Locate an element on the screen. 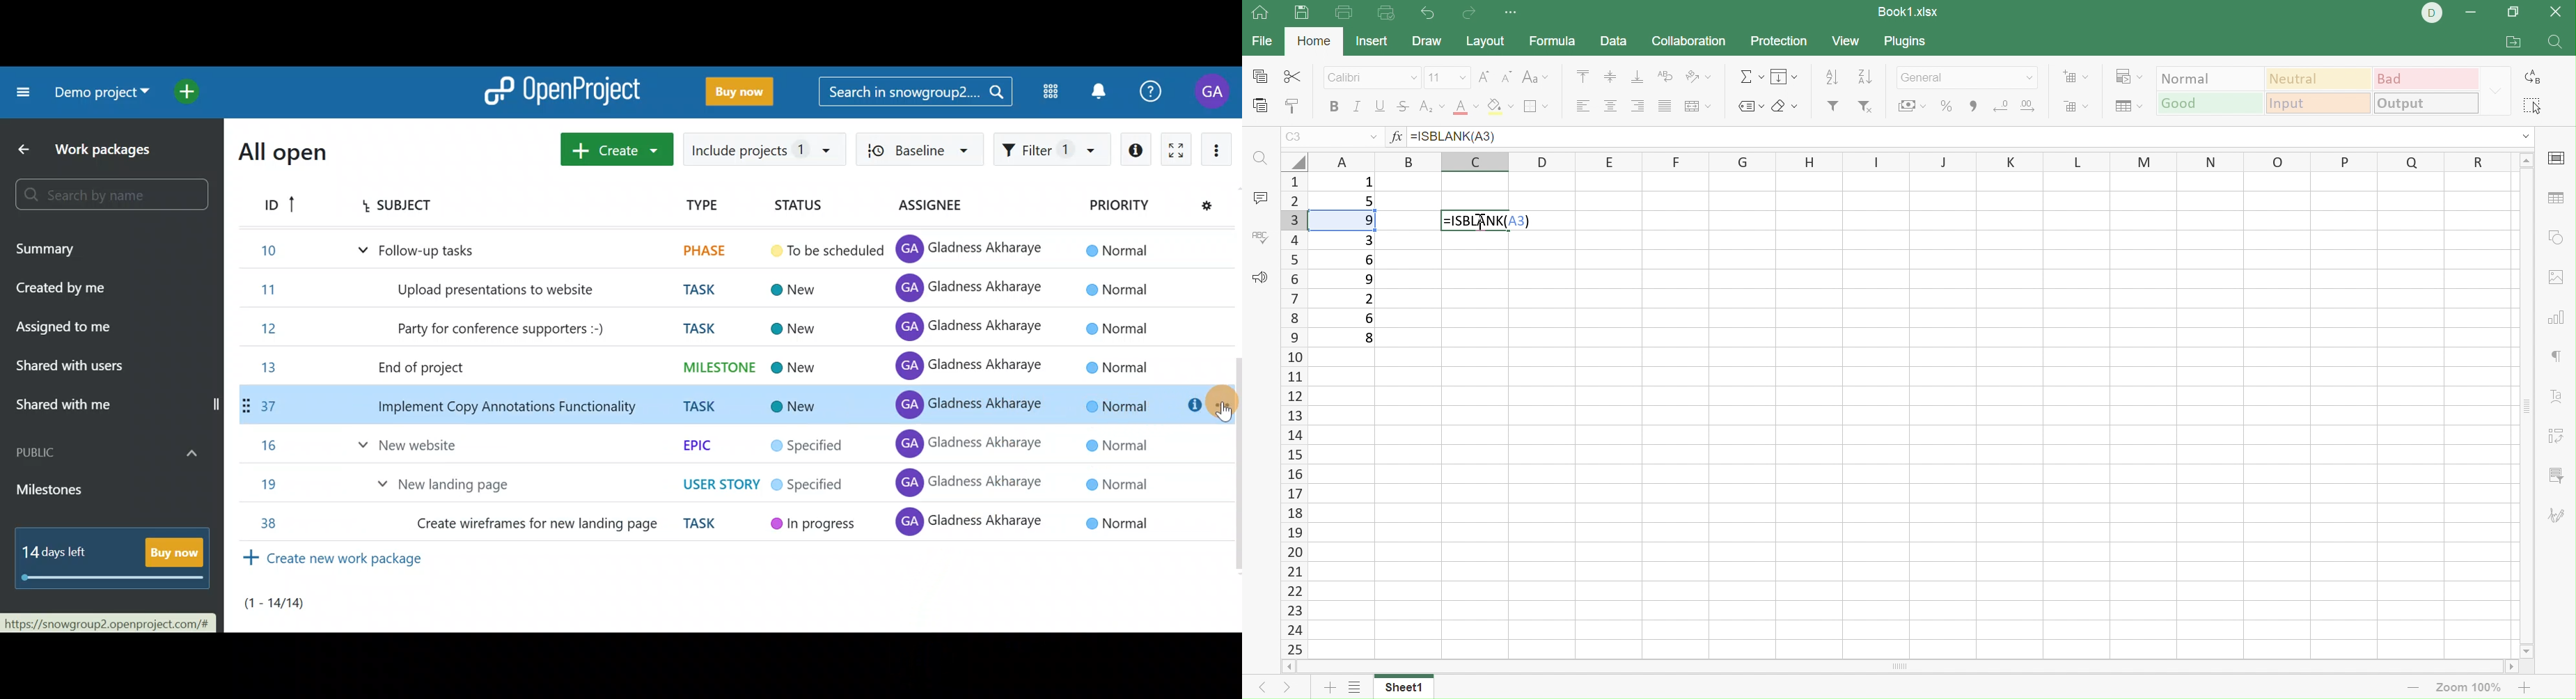 The height and width of the screenshot is (700, 2576). Scroll right is located at coordinates (2513, 666).